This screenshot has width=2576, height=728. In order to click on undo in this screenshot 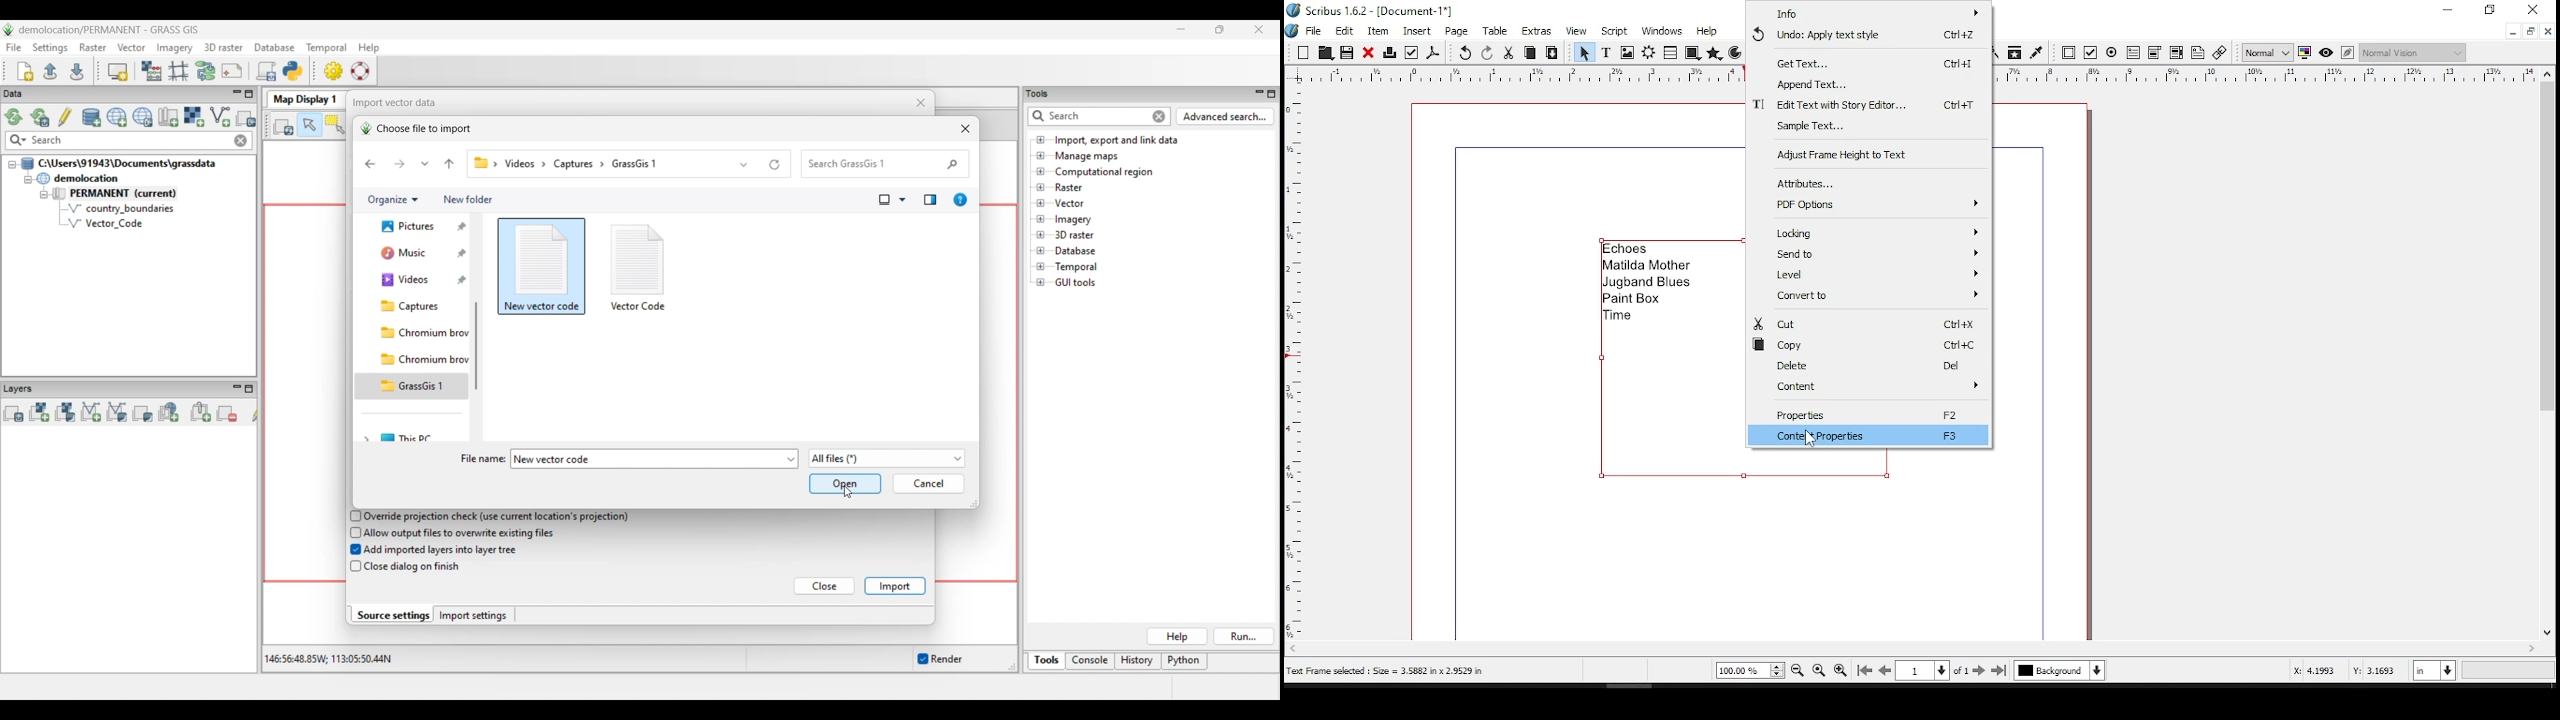, I will do `click(1864, 34)`.